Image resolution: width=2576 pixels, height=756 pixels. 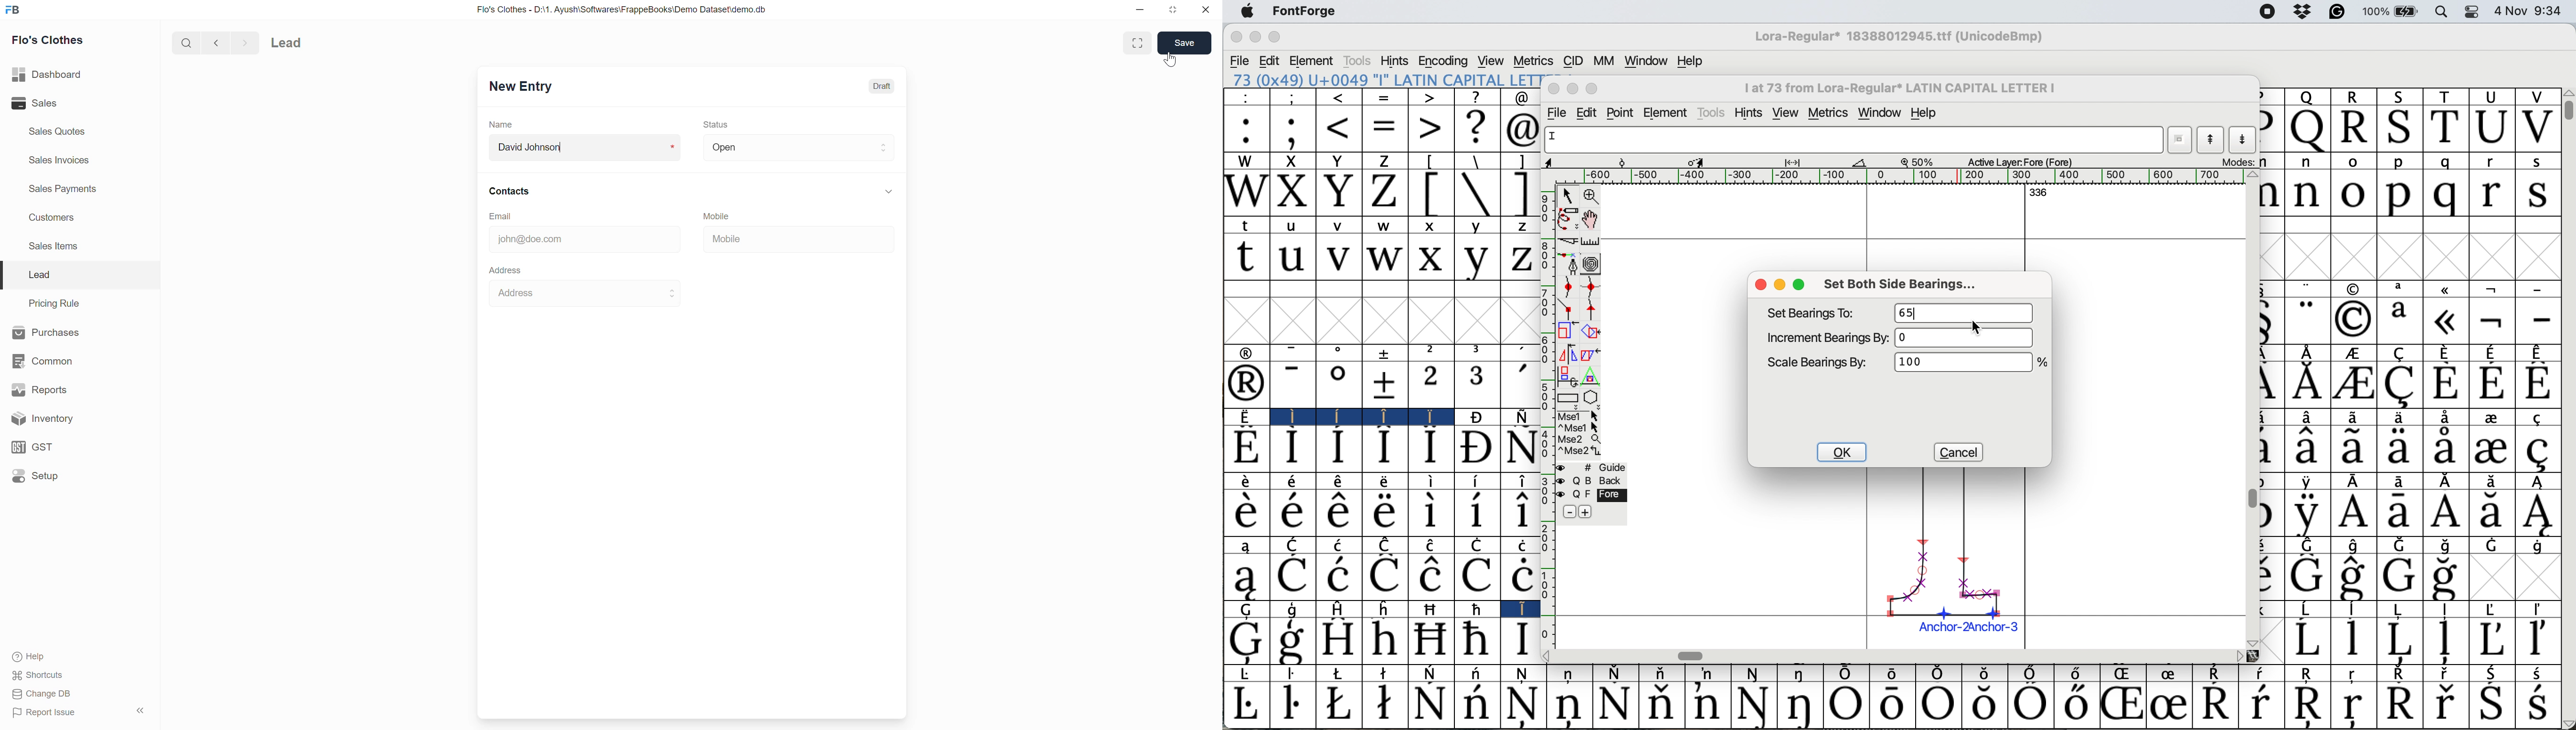 I want to click on , so click(x=1562, y=479).